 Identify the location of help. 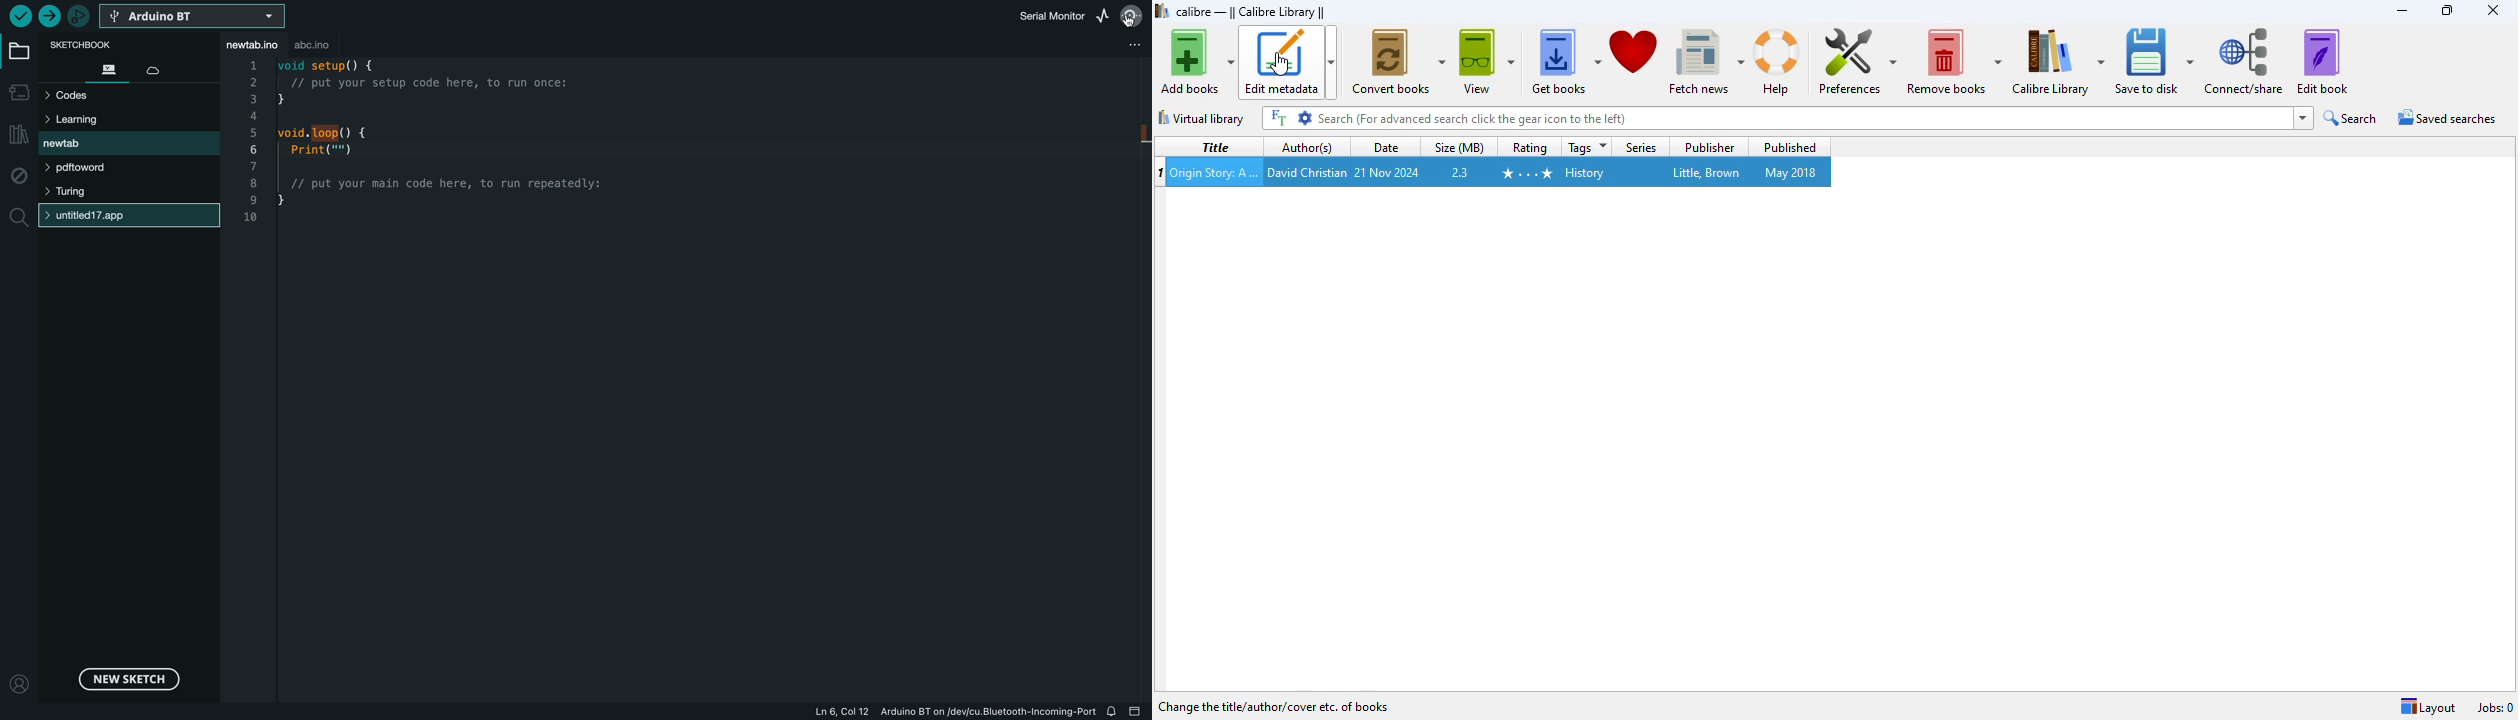
(1778, 62).